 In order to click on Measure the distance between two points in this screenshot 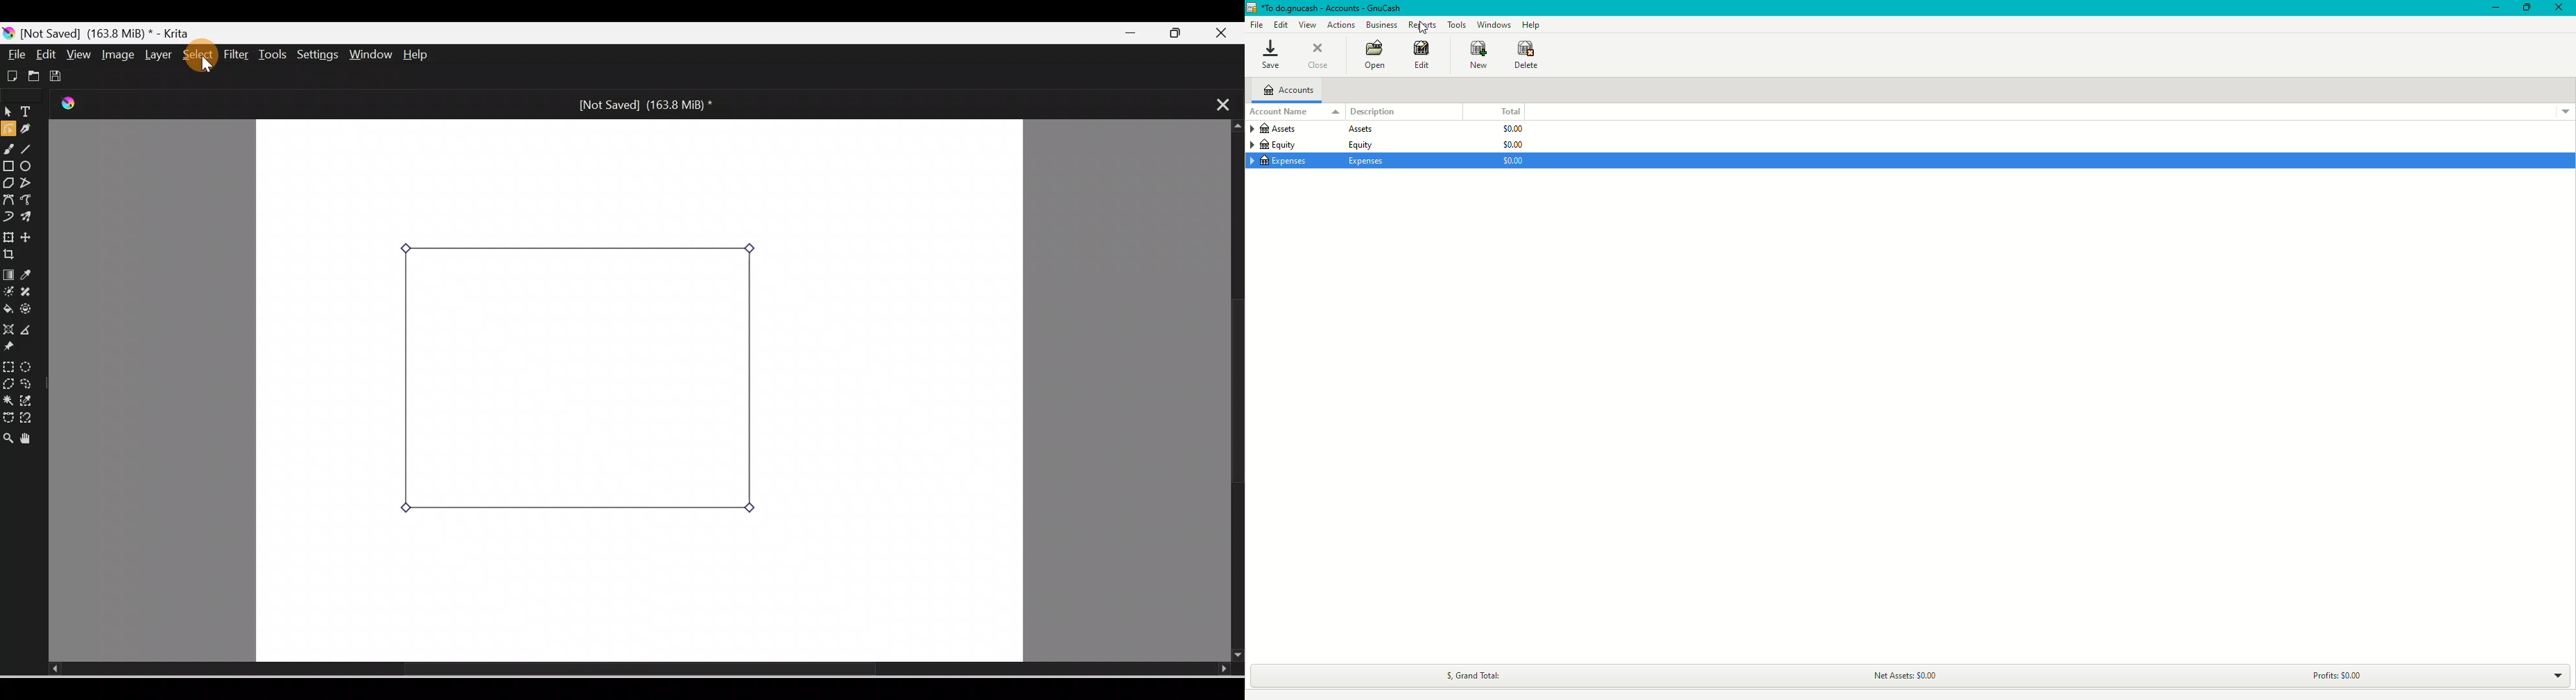, I will do `click(31, 331)`.